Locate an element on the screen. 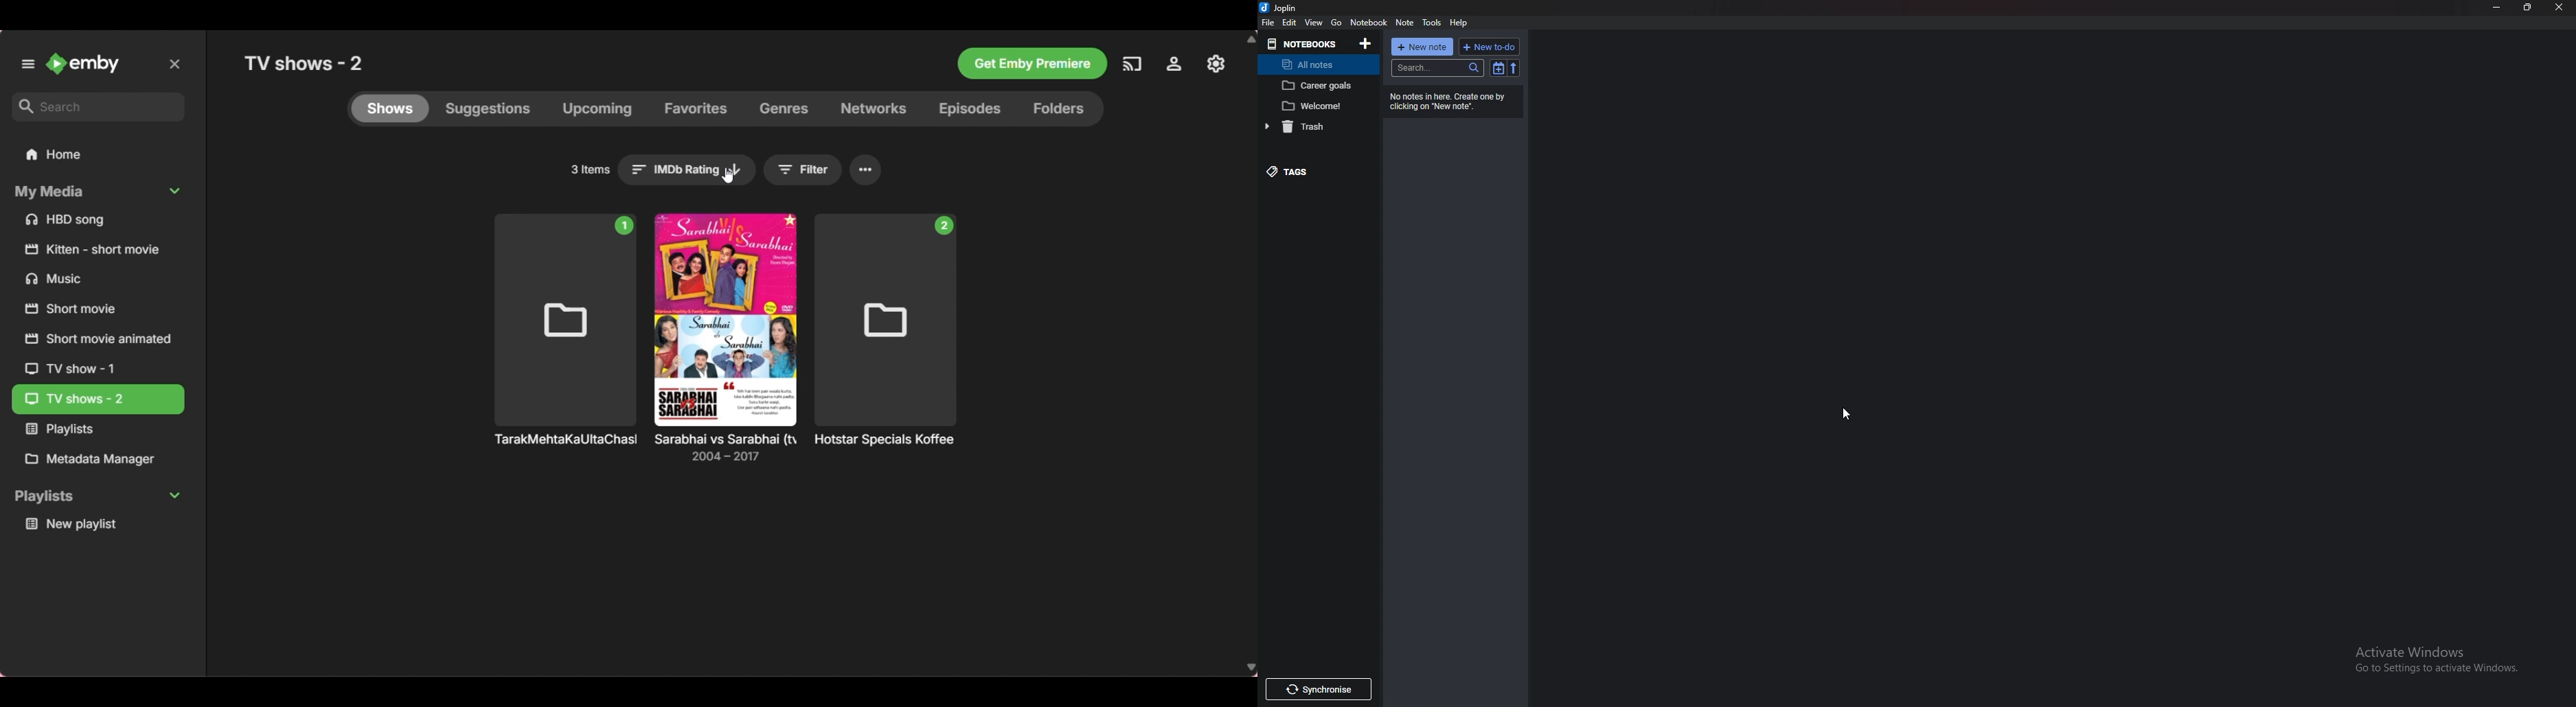 This screenshot has width=2576, height=728. view is located at coordinates (1313, 23).